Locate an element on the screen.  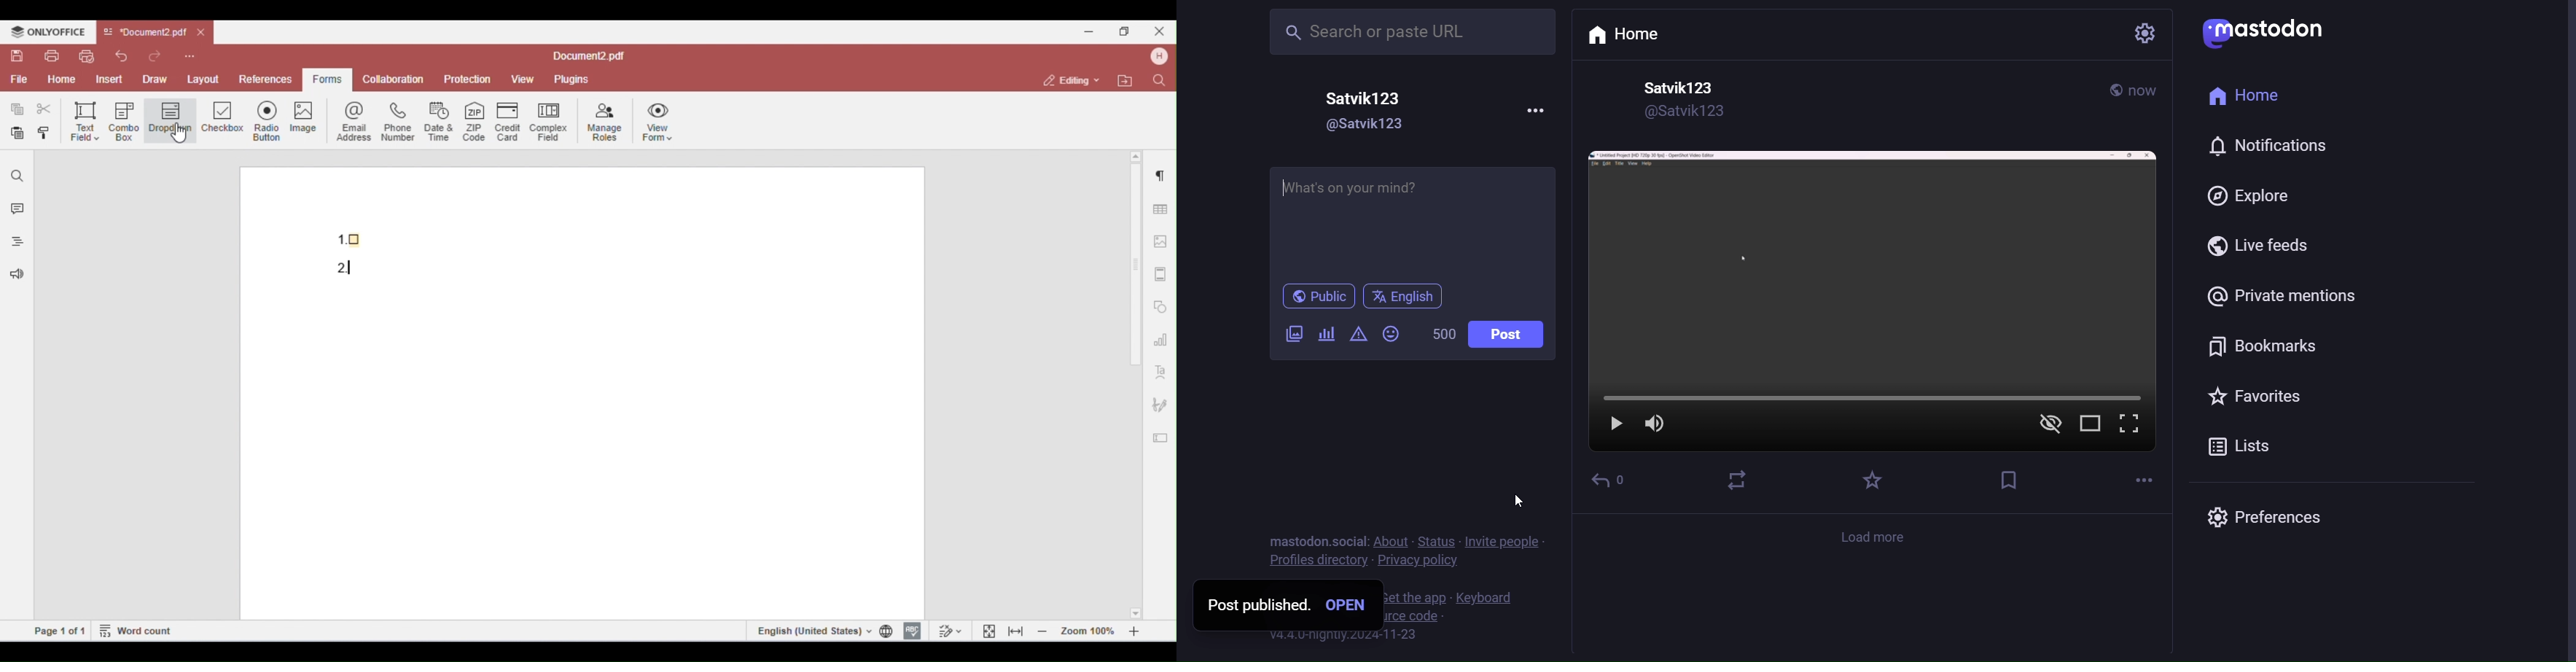
reply is located at coordinates (1609, 478).